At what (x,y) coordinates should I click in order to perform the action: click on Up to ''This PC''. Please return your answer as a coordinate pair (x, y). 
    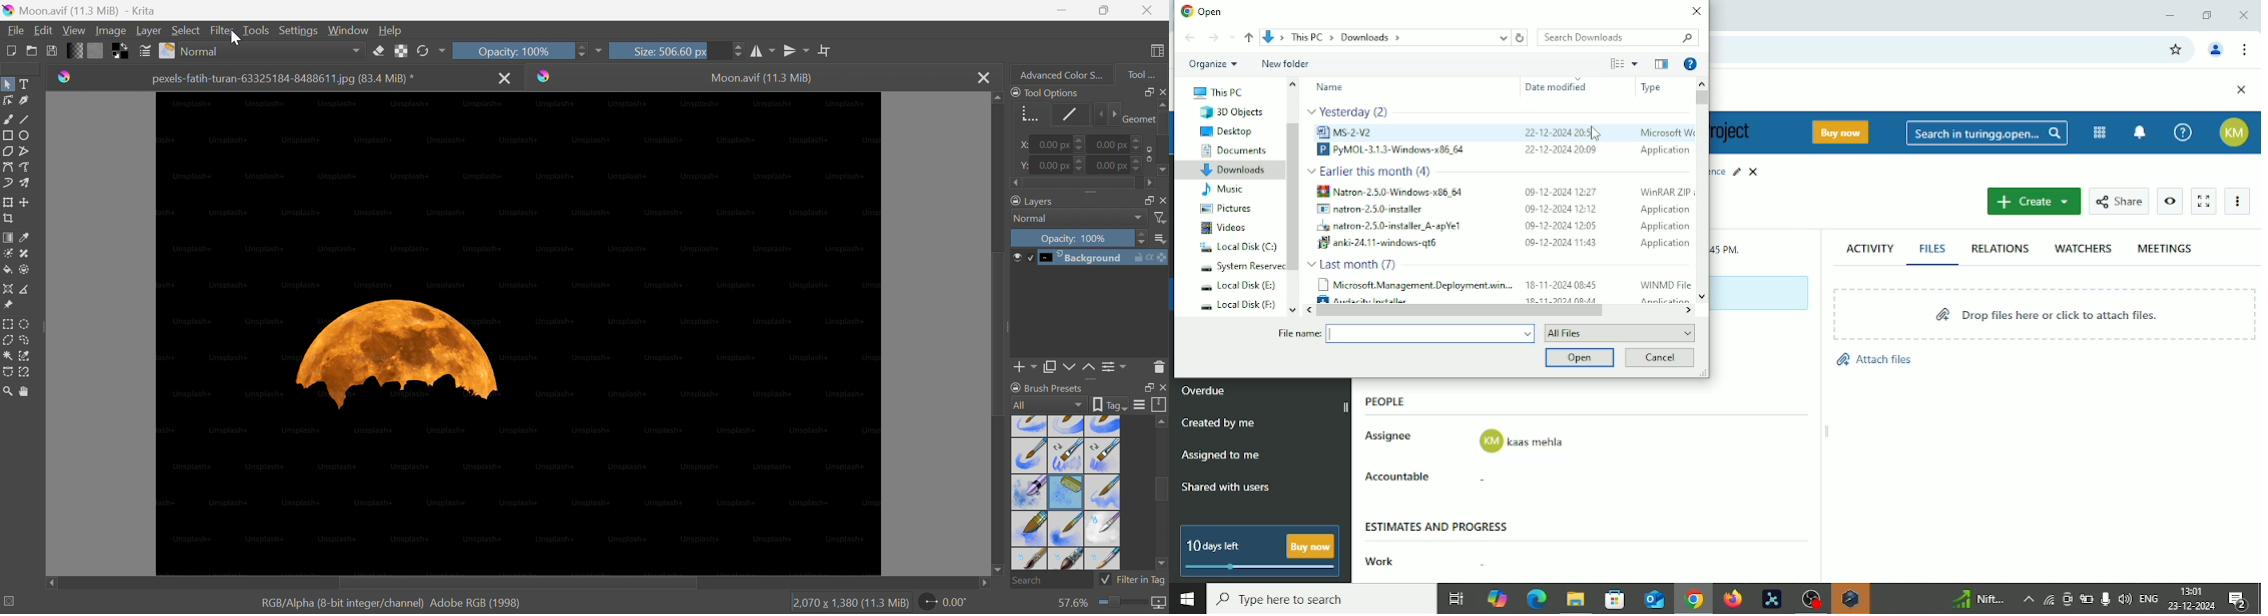
    Looking at the image, I should click on (1249, 37).